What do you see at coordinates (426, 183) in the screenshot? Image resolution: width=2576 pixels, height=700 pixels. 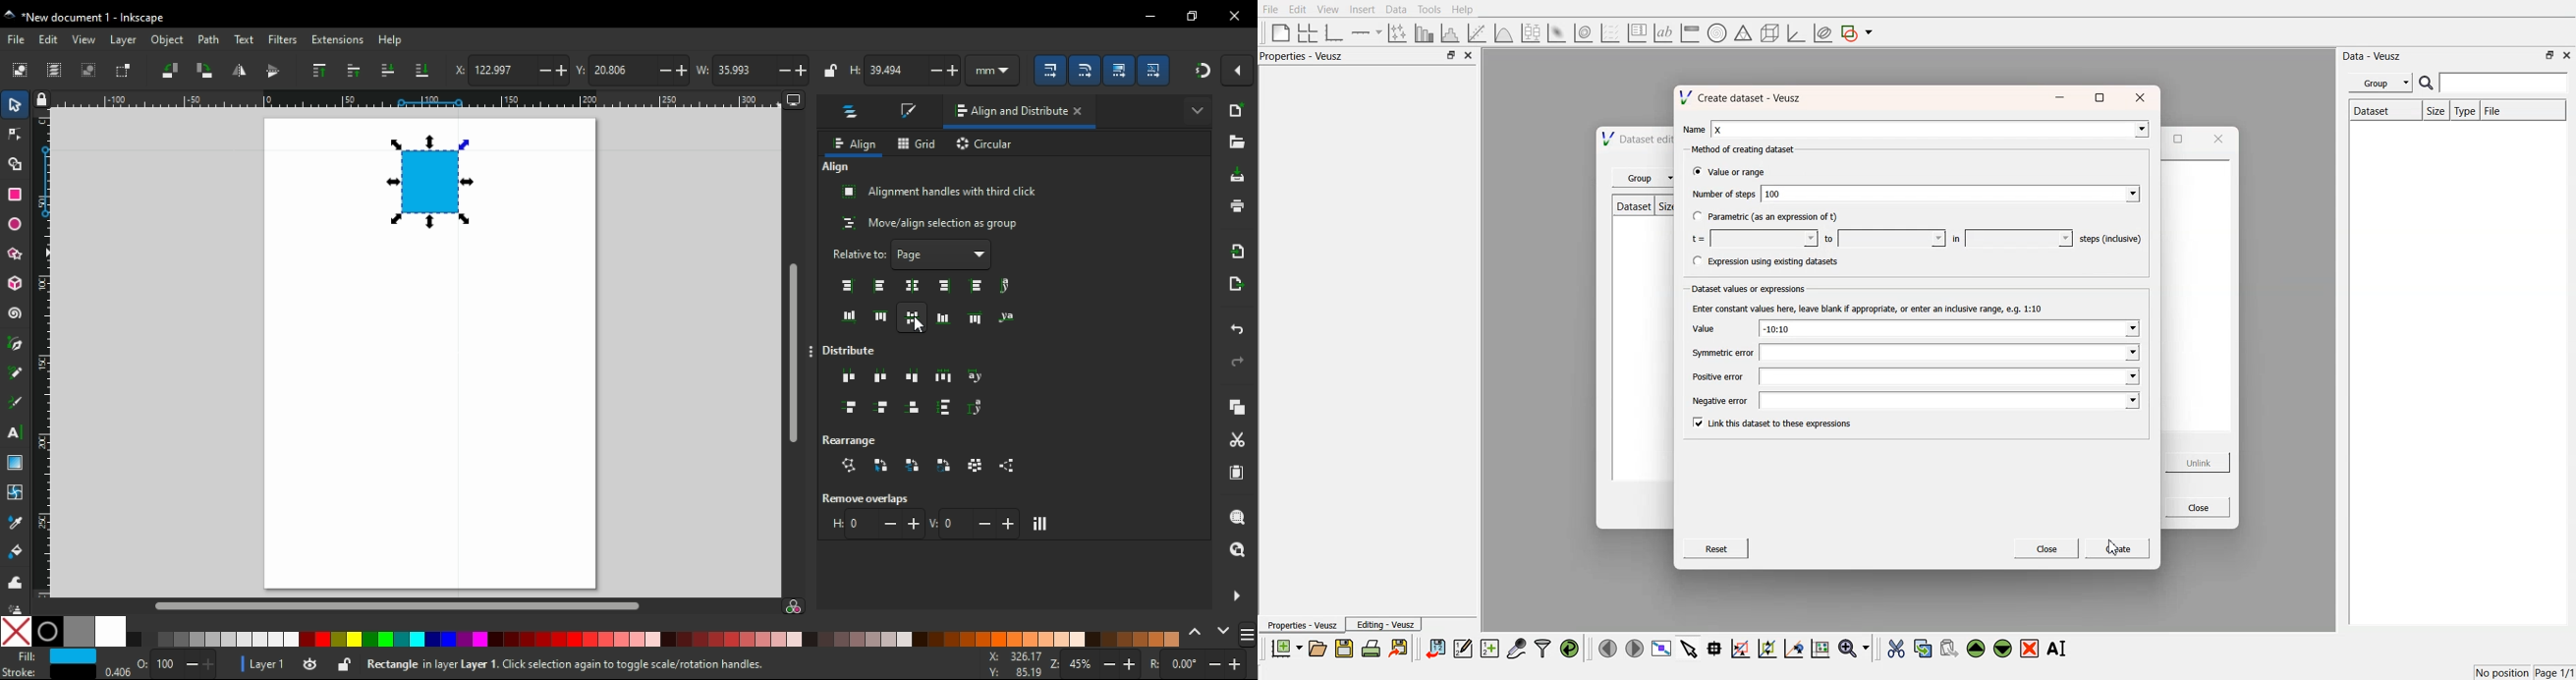 I see `selected shape` at bounding box center [426, 183].